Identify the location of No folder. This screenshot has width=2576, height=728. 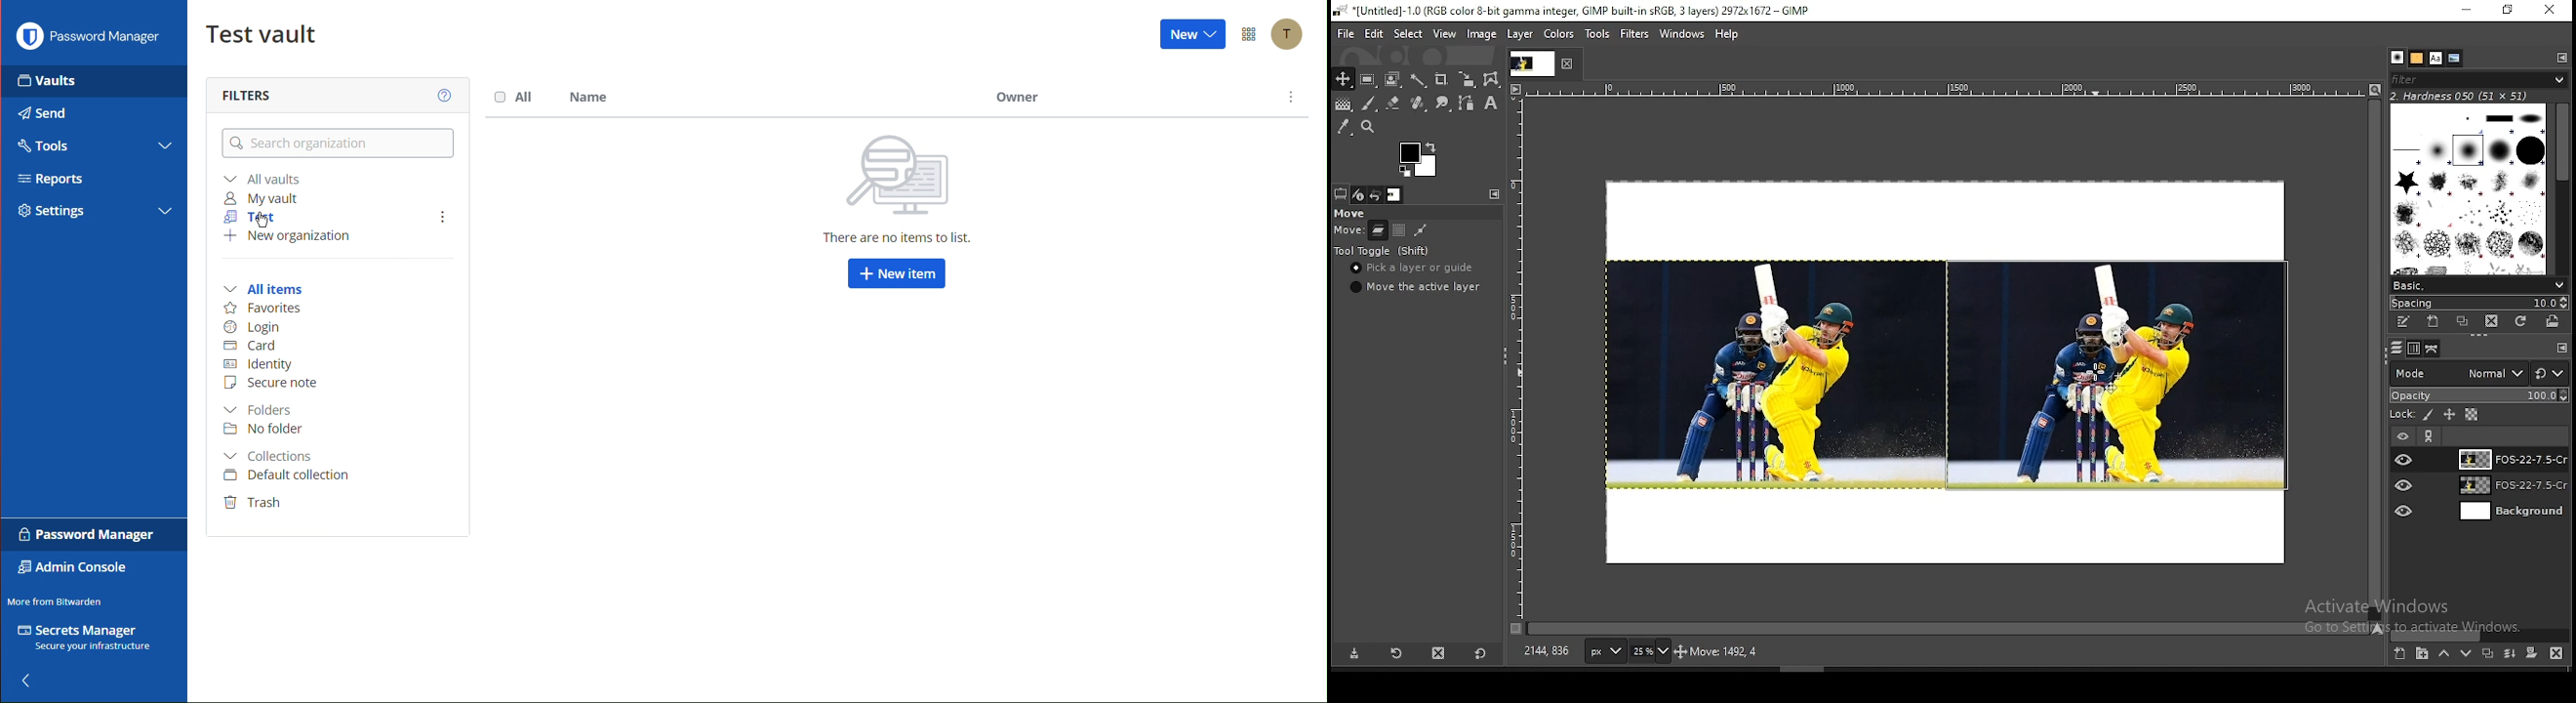
(263, 431).